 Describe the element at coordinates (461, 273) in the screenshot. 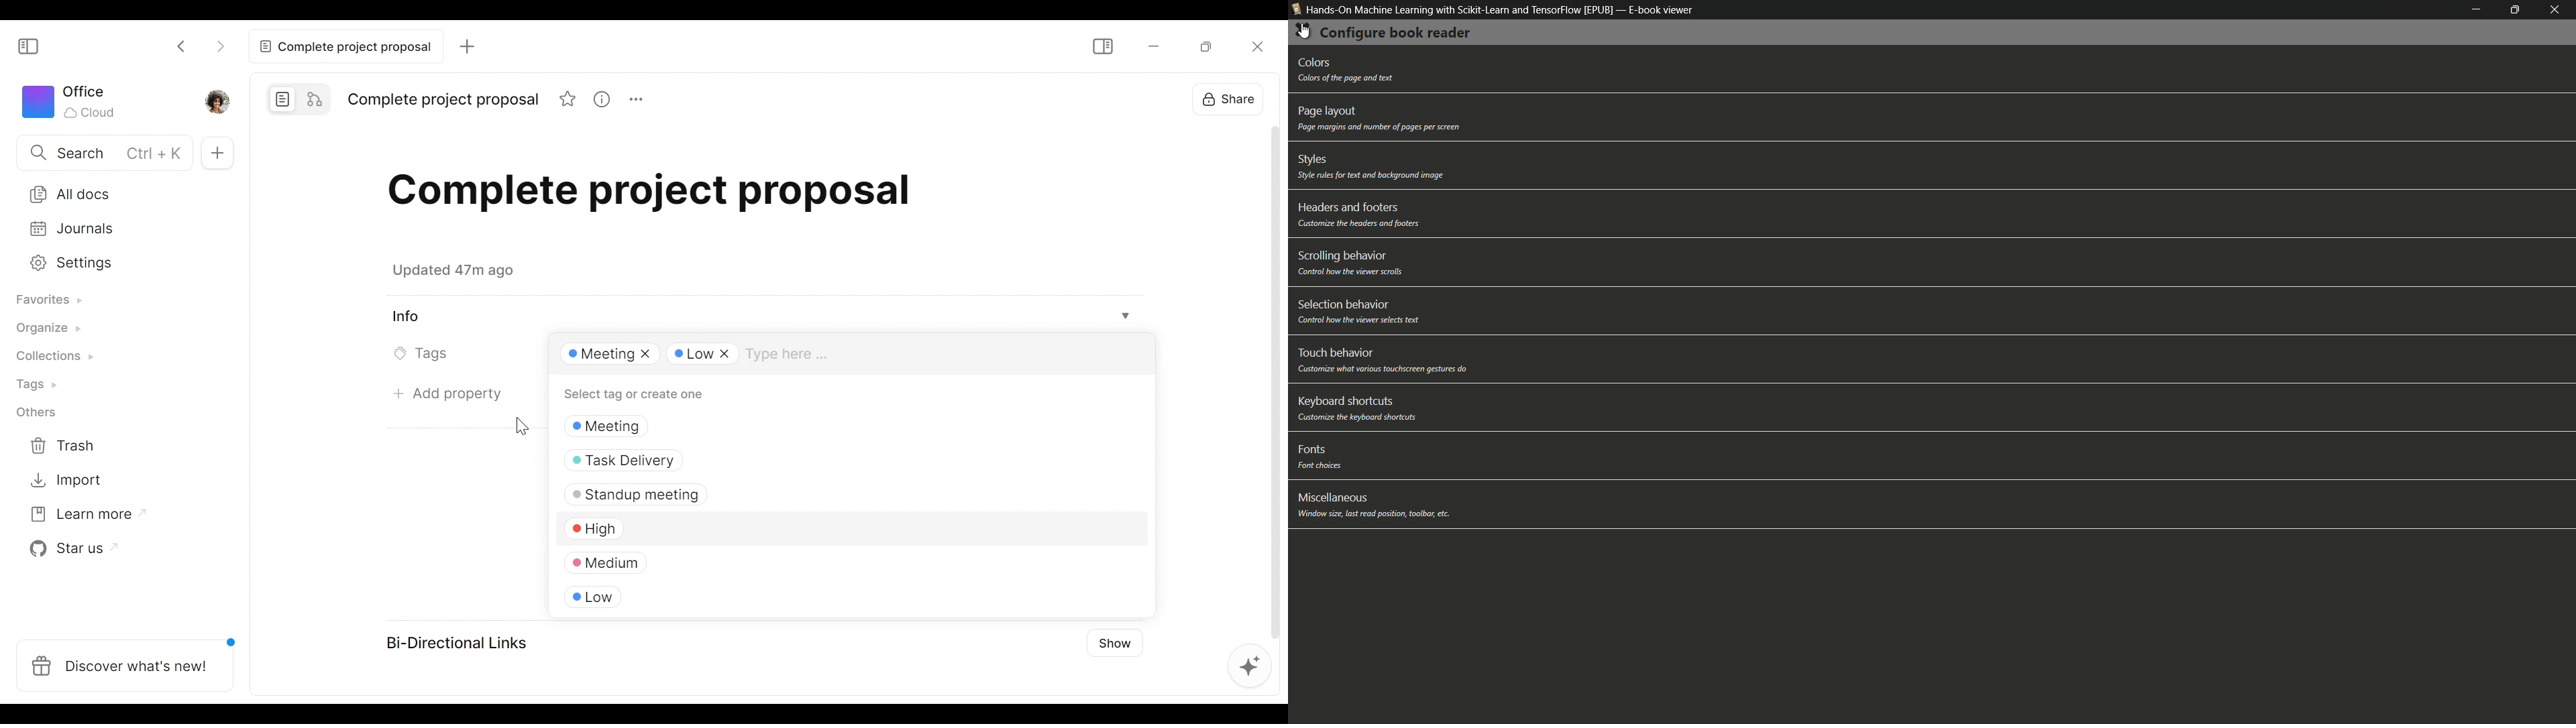

I see `Updated 47m ago` at that location.